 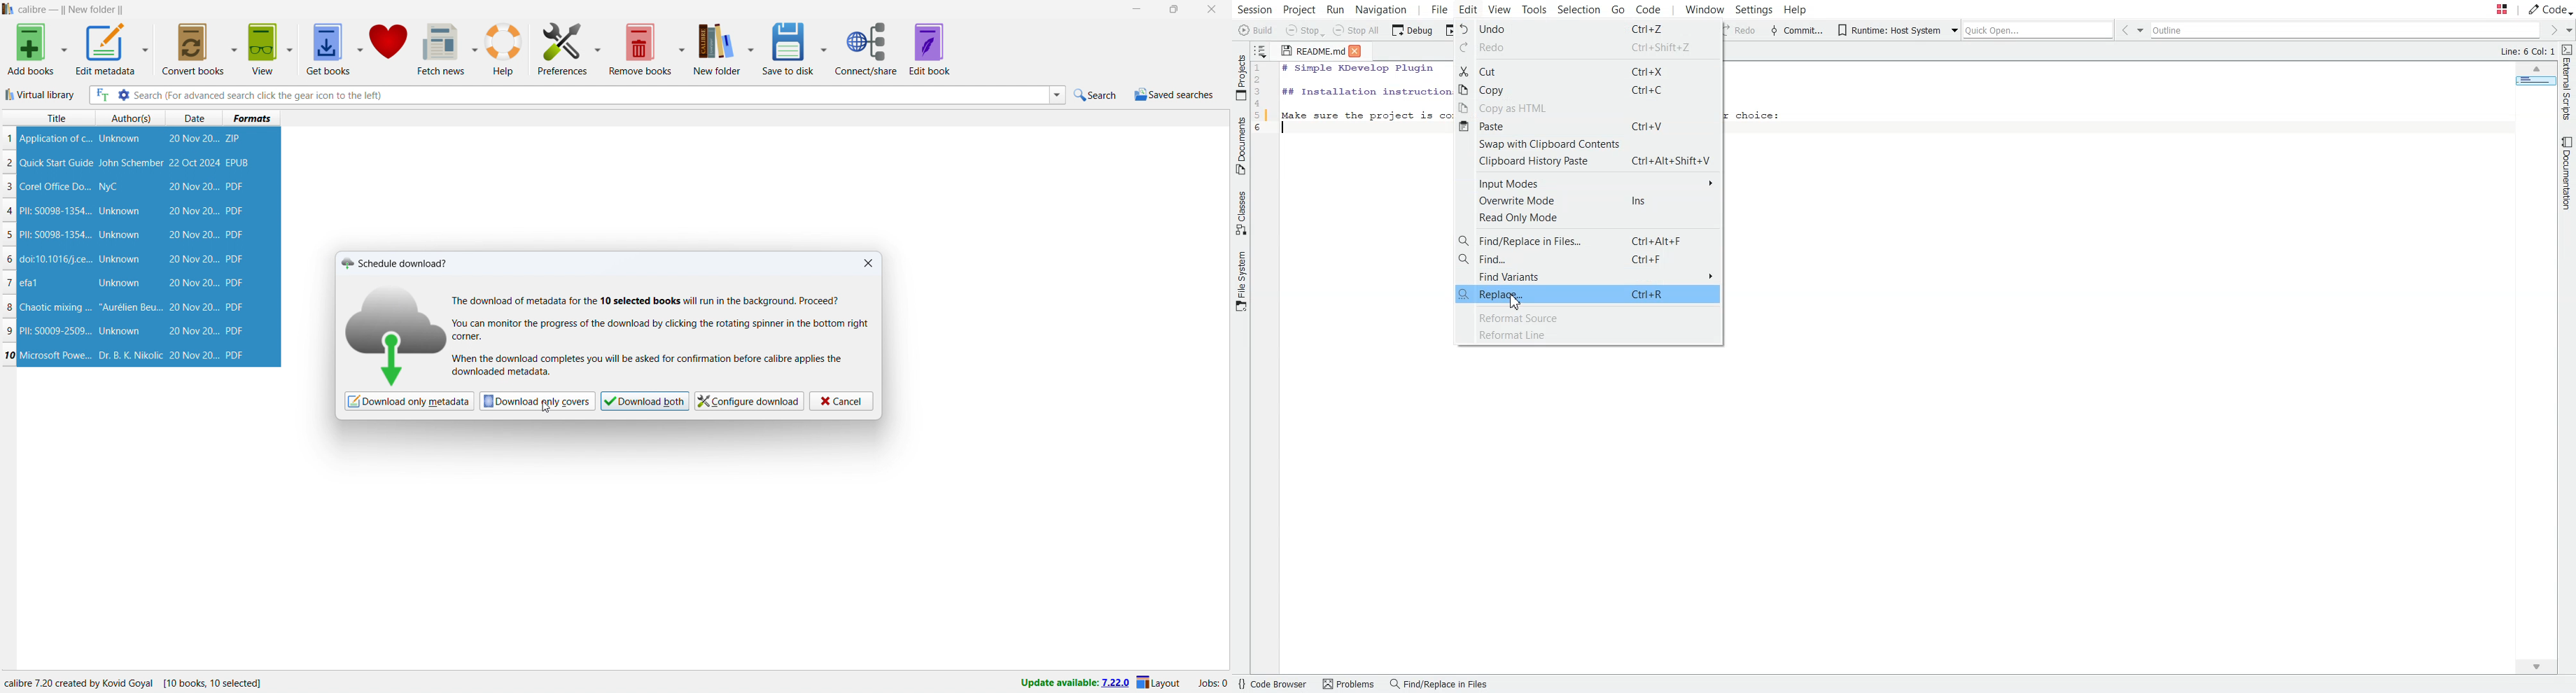 I want to click on 20 Nov 20..., so click(x=192, y=259).